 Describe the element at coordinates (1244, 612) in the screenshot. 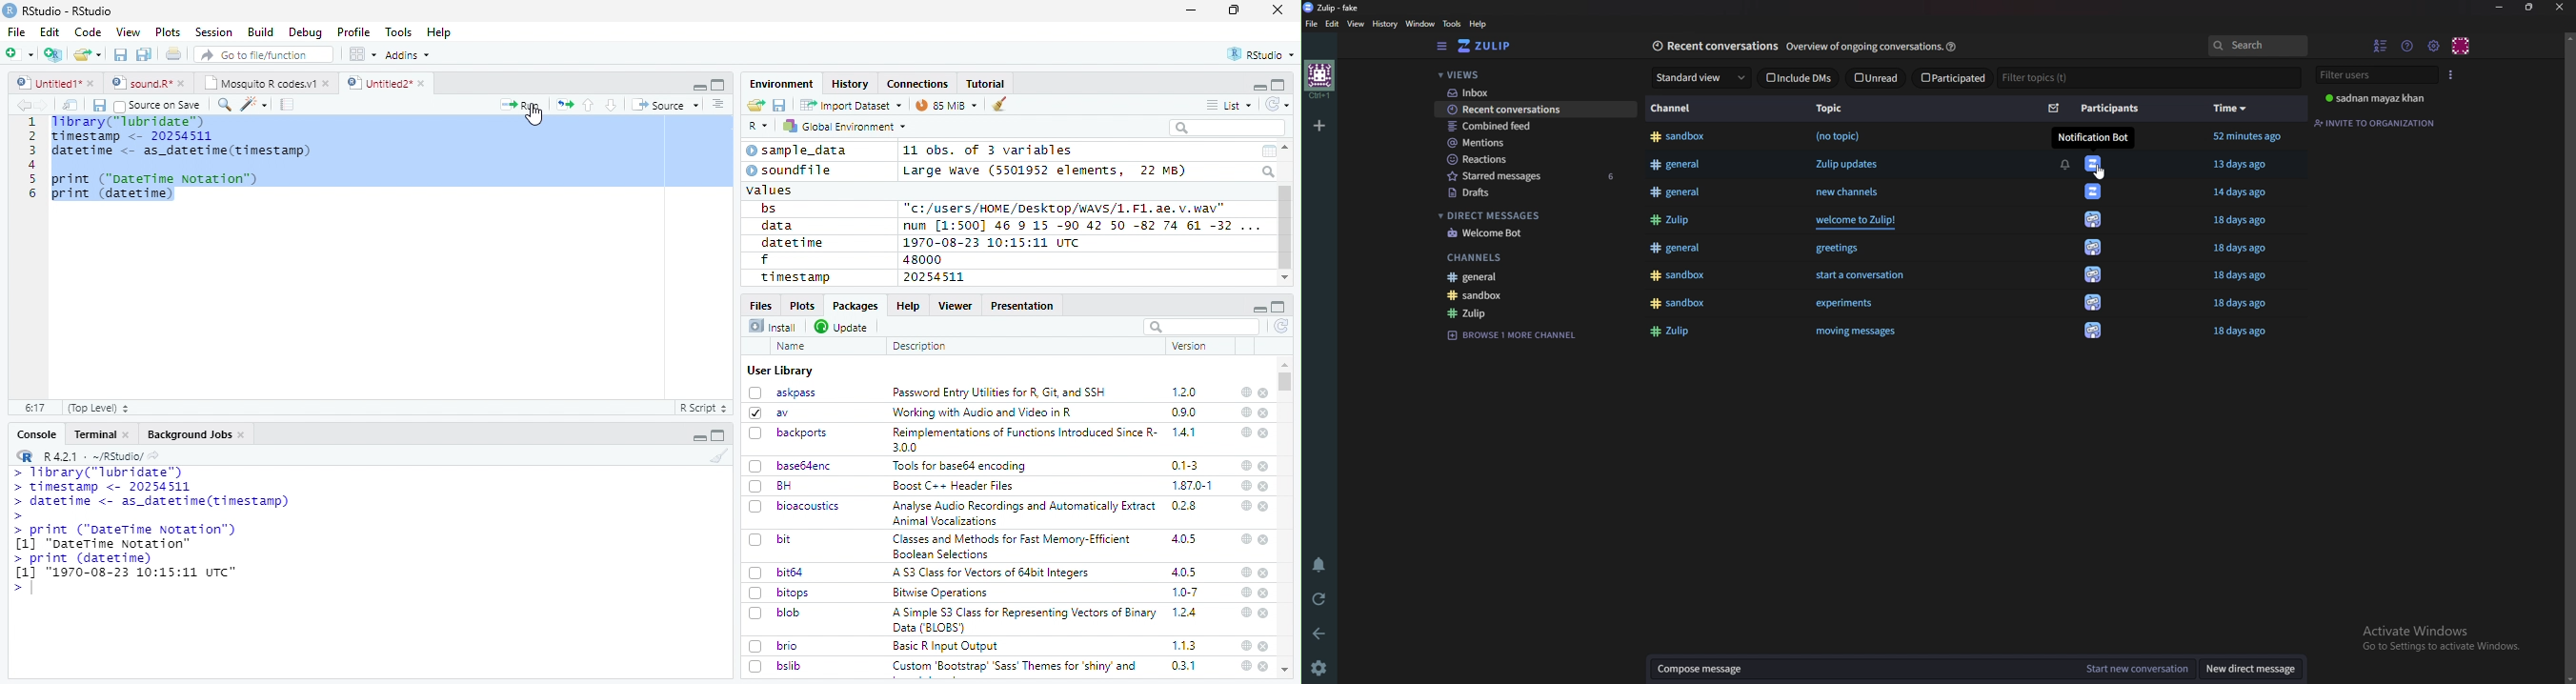

I see `help` at that location.